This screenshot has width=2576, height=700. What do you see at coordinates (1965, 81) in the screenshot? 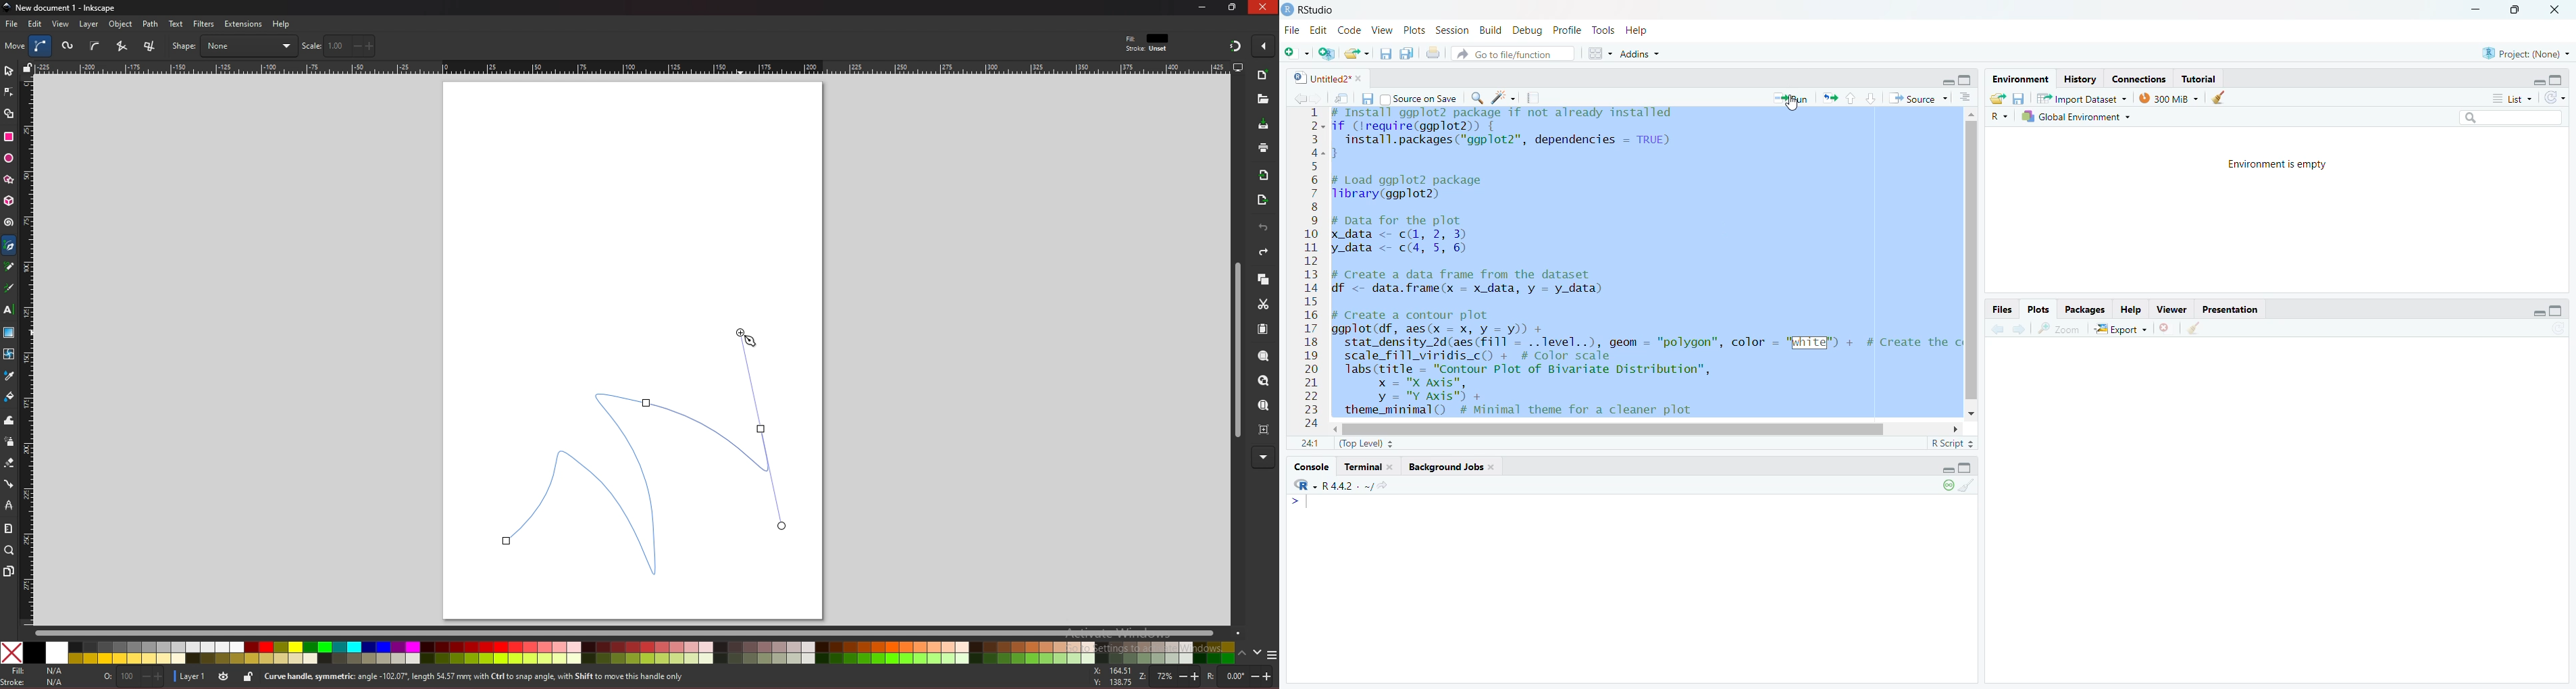
I see `hide console` at bounding box center [1965, 81].